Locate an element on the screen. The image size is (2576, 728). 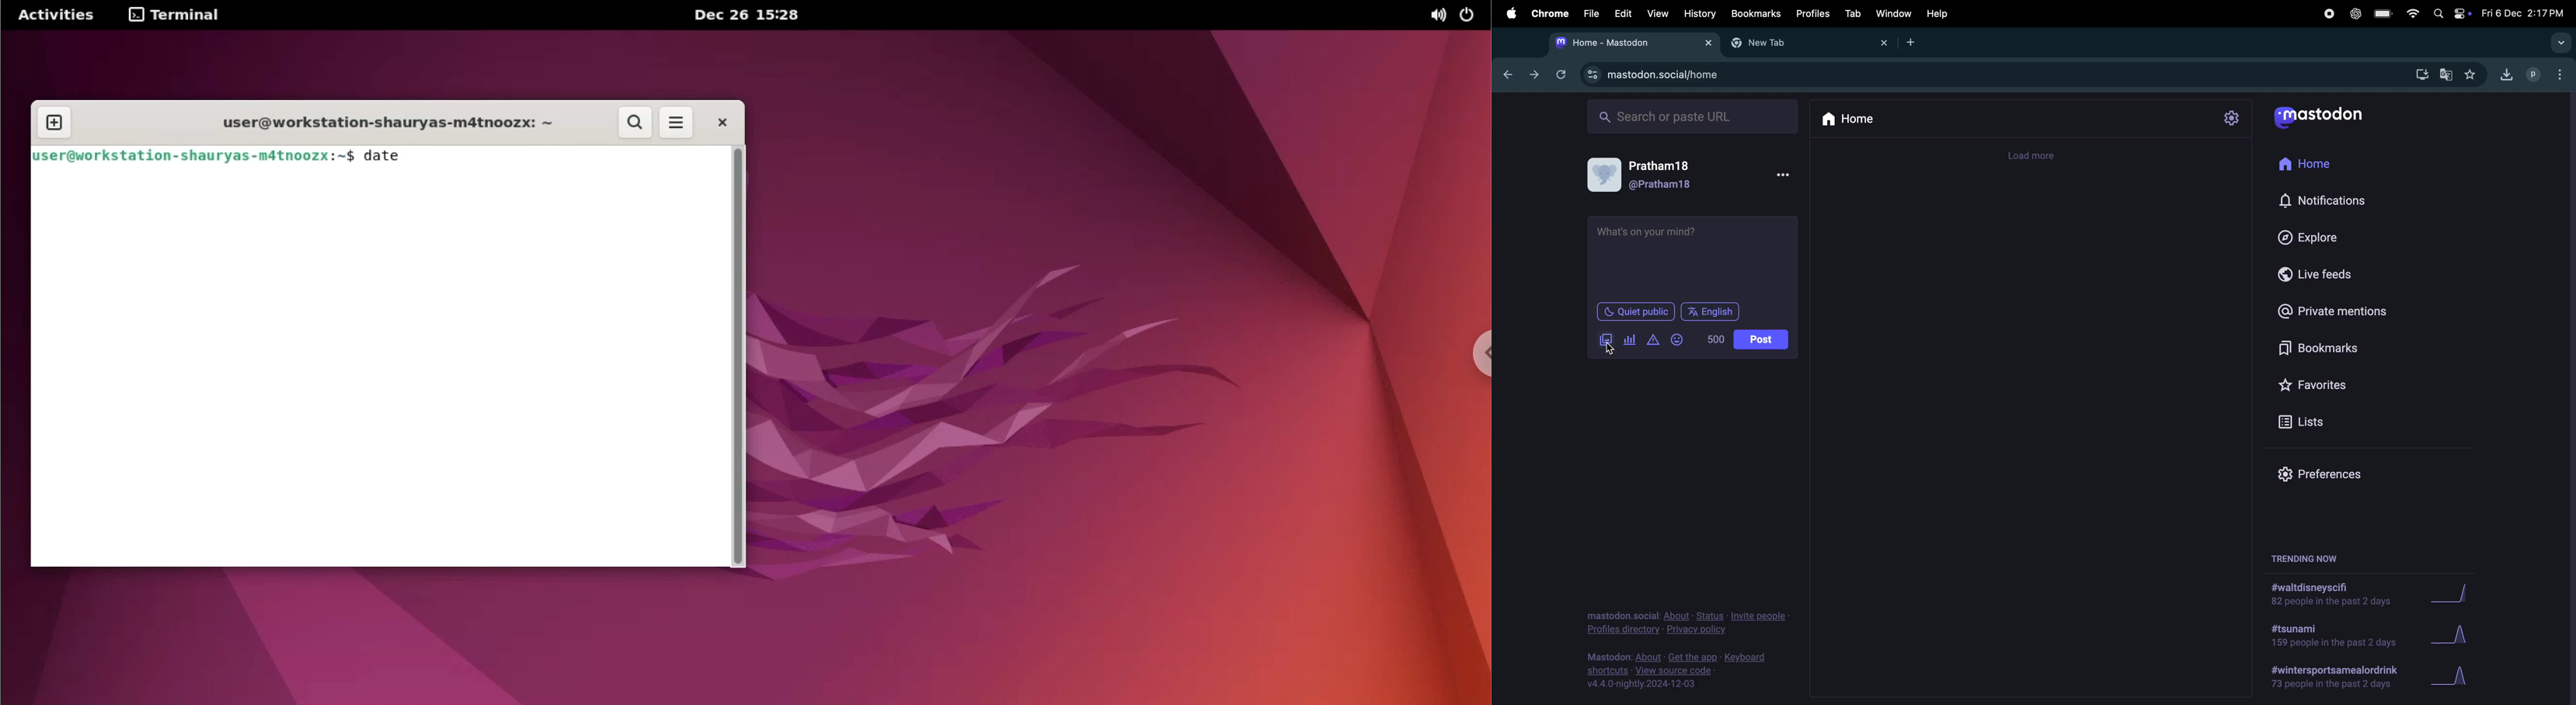
terminal is located at coordinates (179, 16).